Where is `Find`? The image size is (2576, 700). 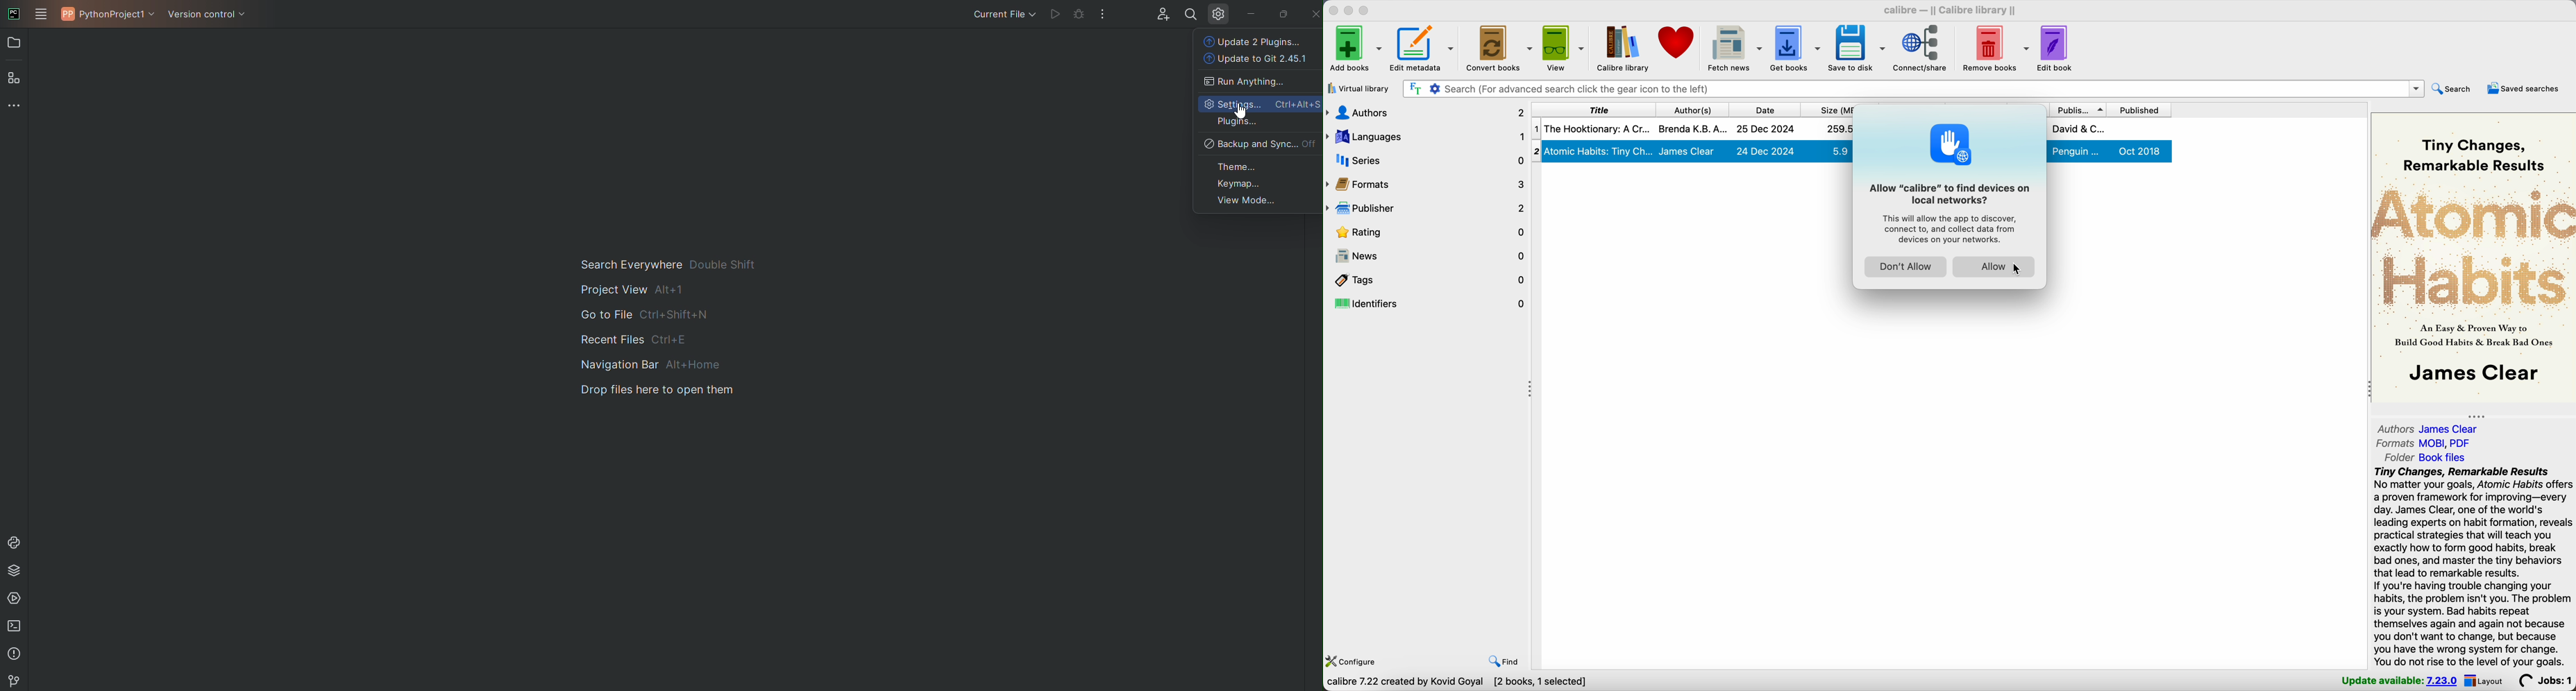
Find is located at coordinates (1188, 13).